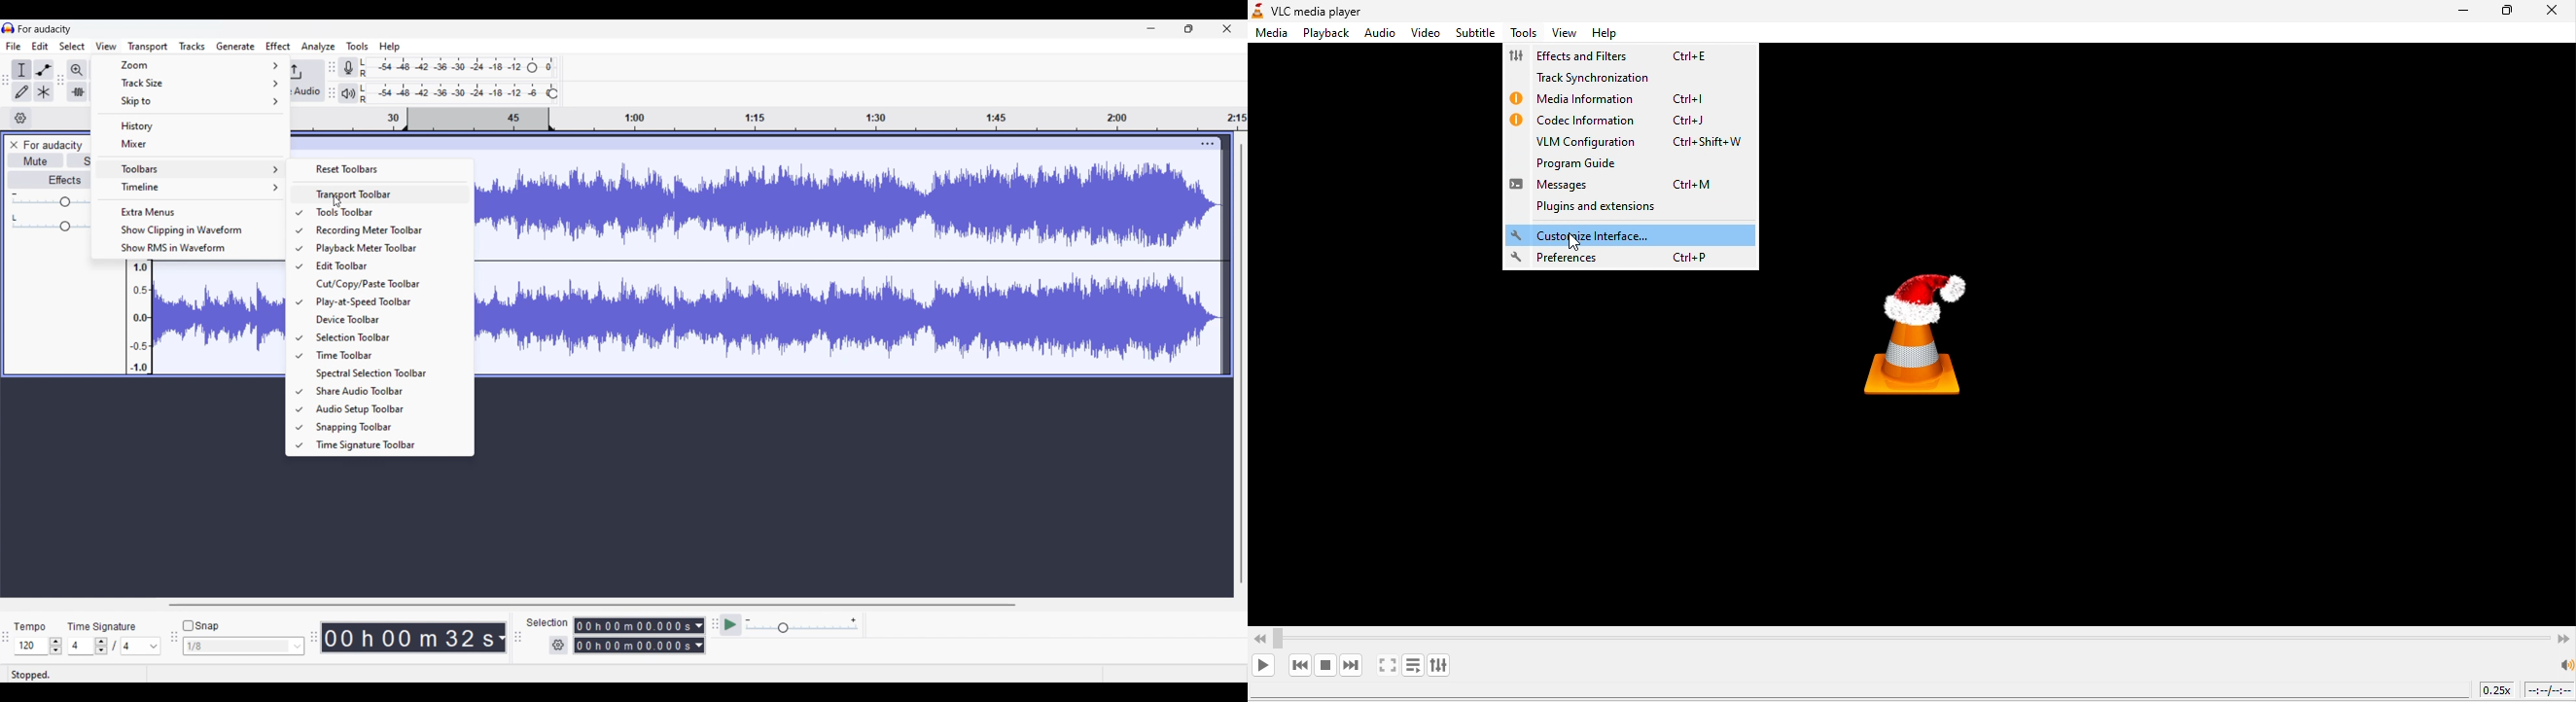 The width and height of the screenshot is (2576, 728). Describe the element at coordinates (14, 46) in the screenshot. I see `File menu` at that location.